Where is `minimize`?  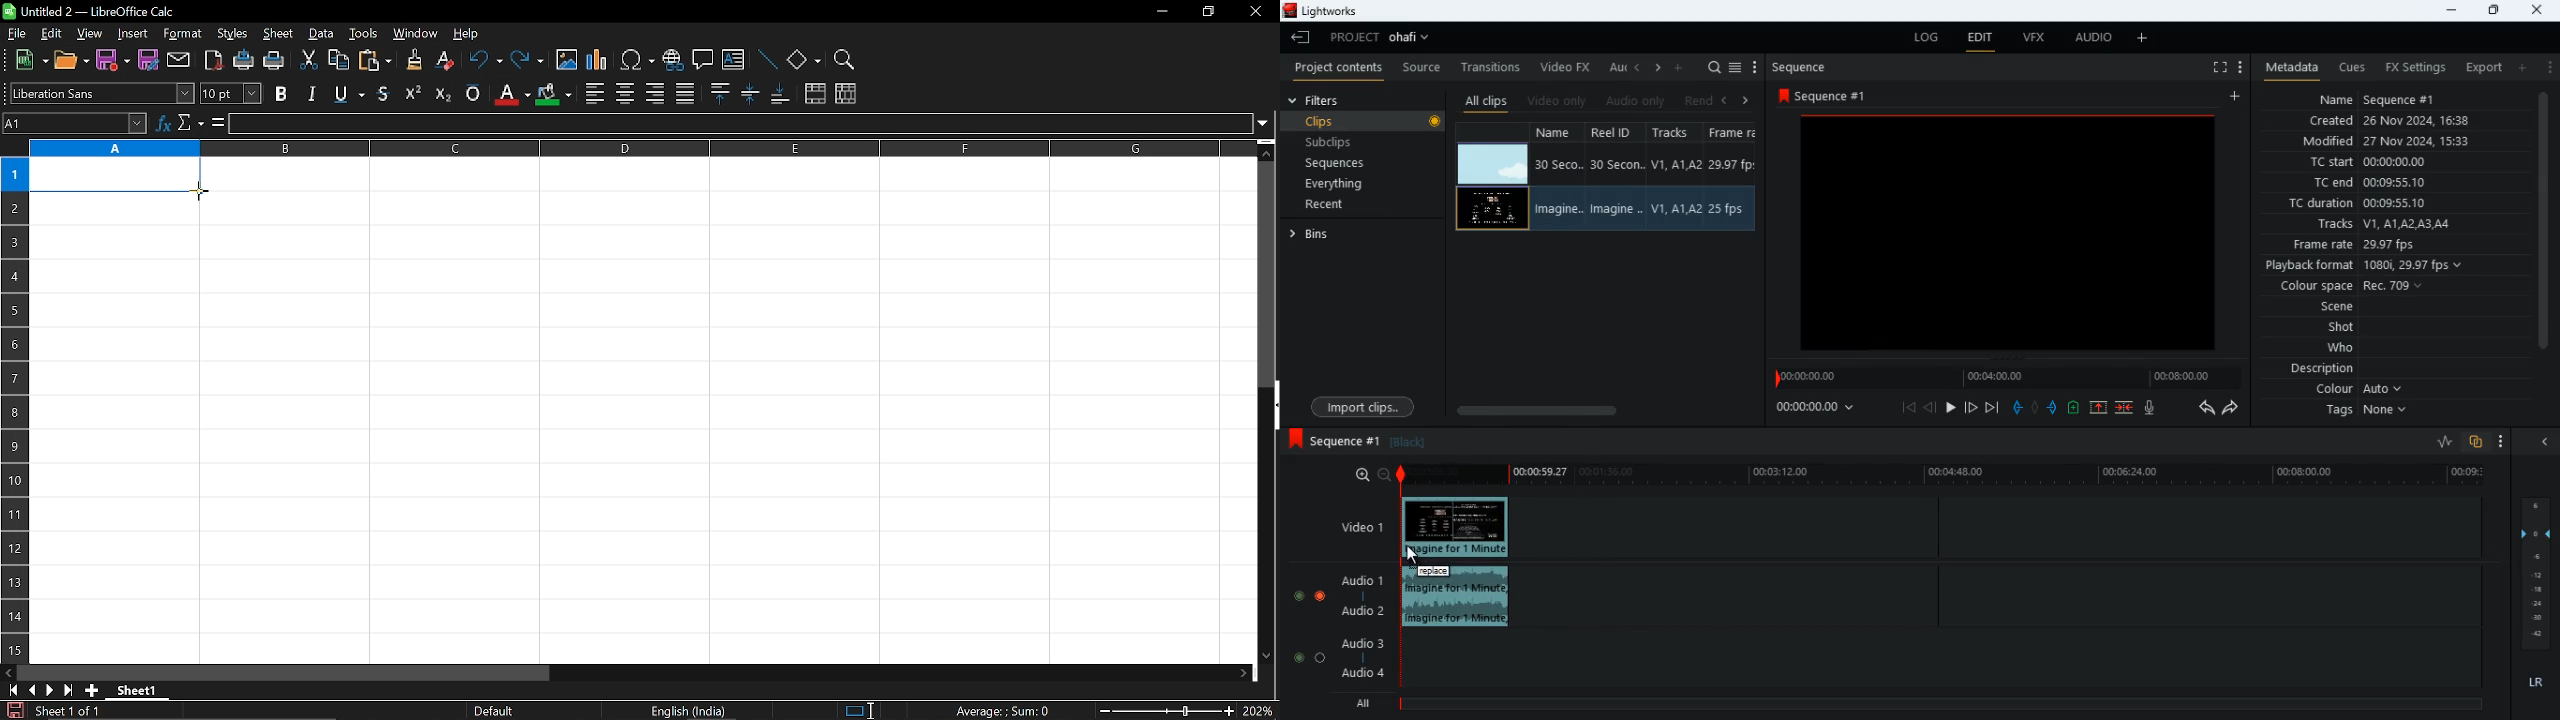
minimize is located at coordinates (2449, 11).